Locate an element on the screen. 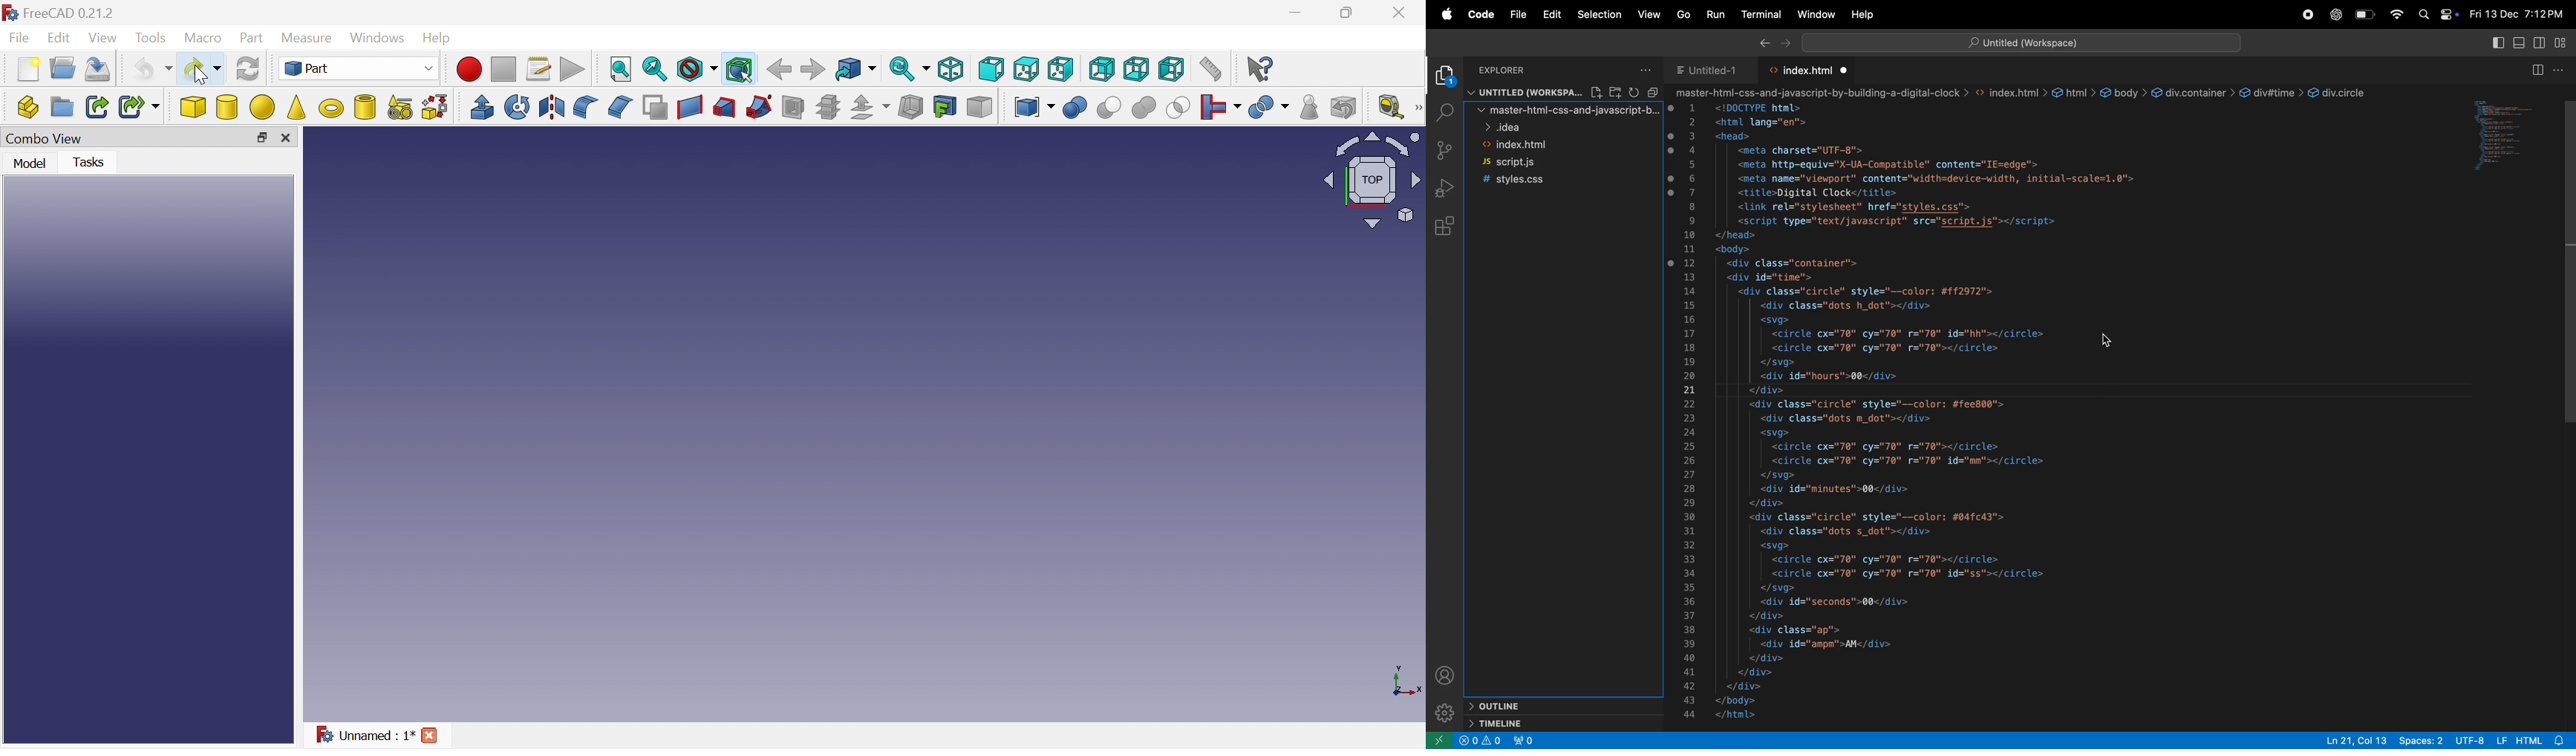 Image resolution: width=2576 pixels, height=756 pixels. Extrude... is located at coordinates (482, 107).